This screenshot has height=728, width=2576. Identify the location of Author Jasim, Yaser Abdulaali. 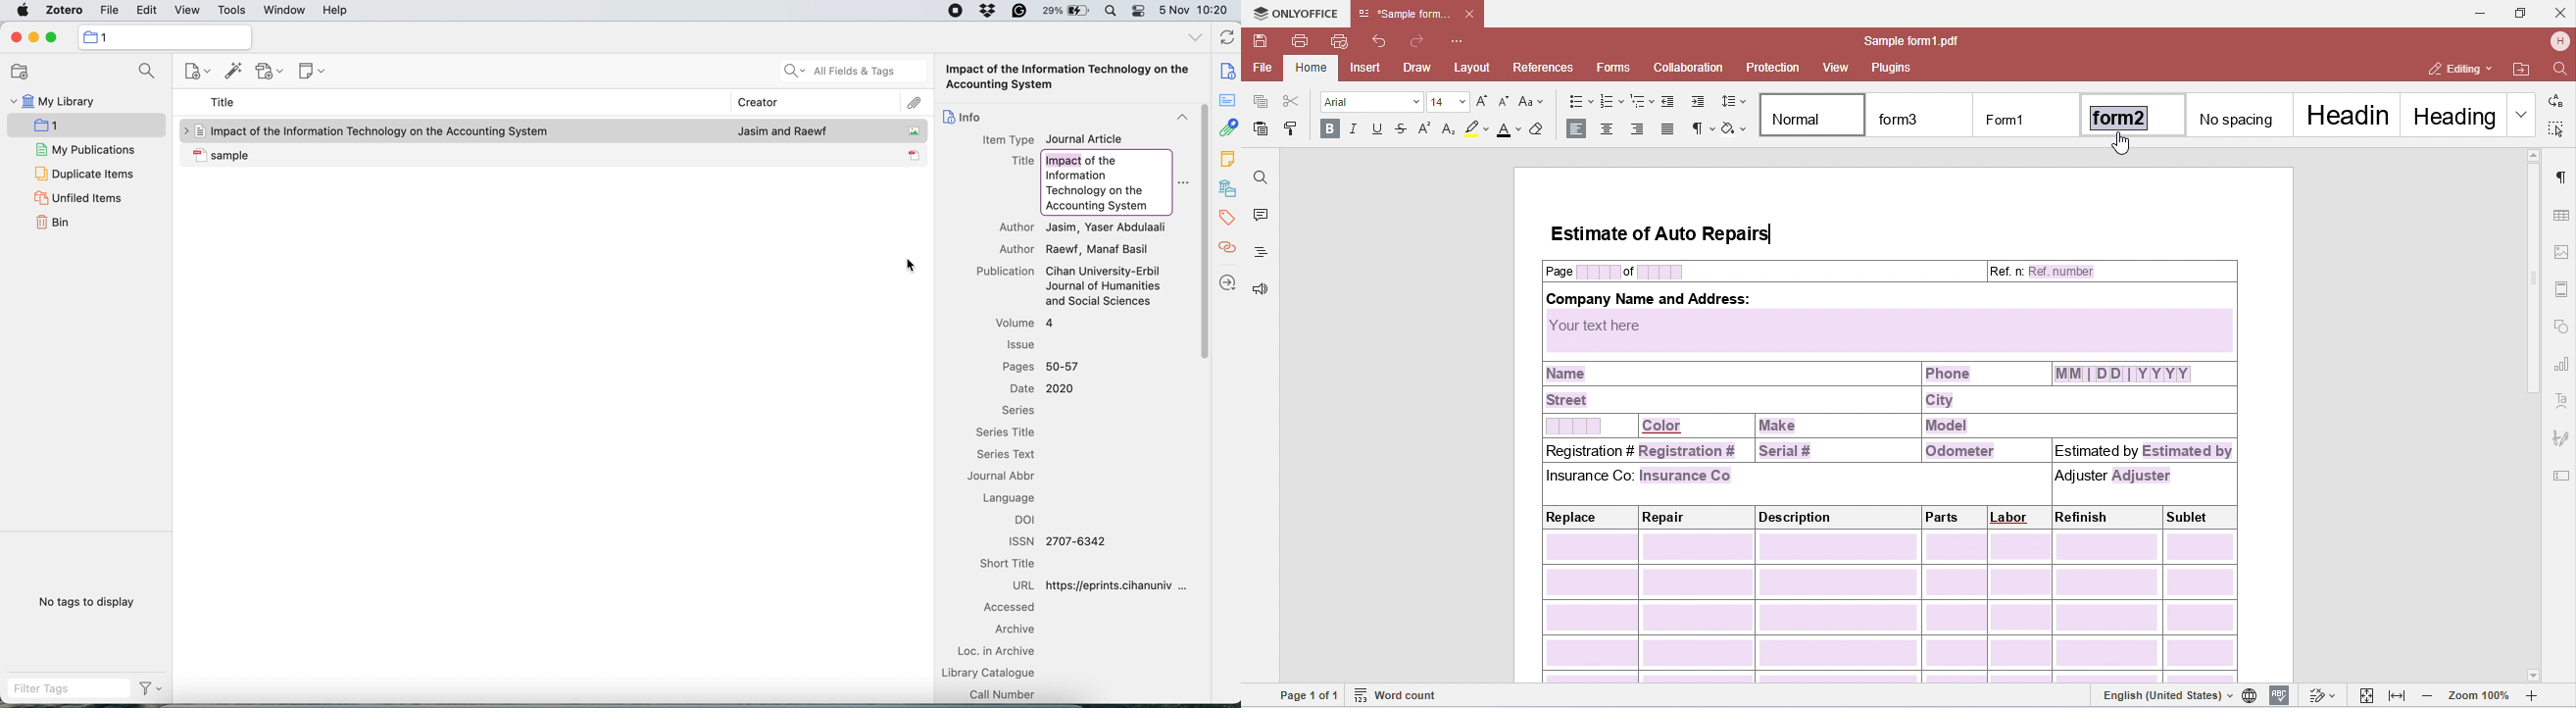
(1084, 228).